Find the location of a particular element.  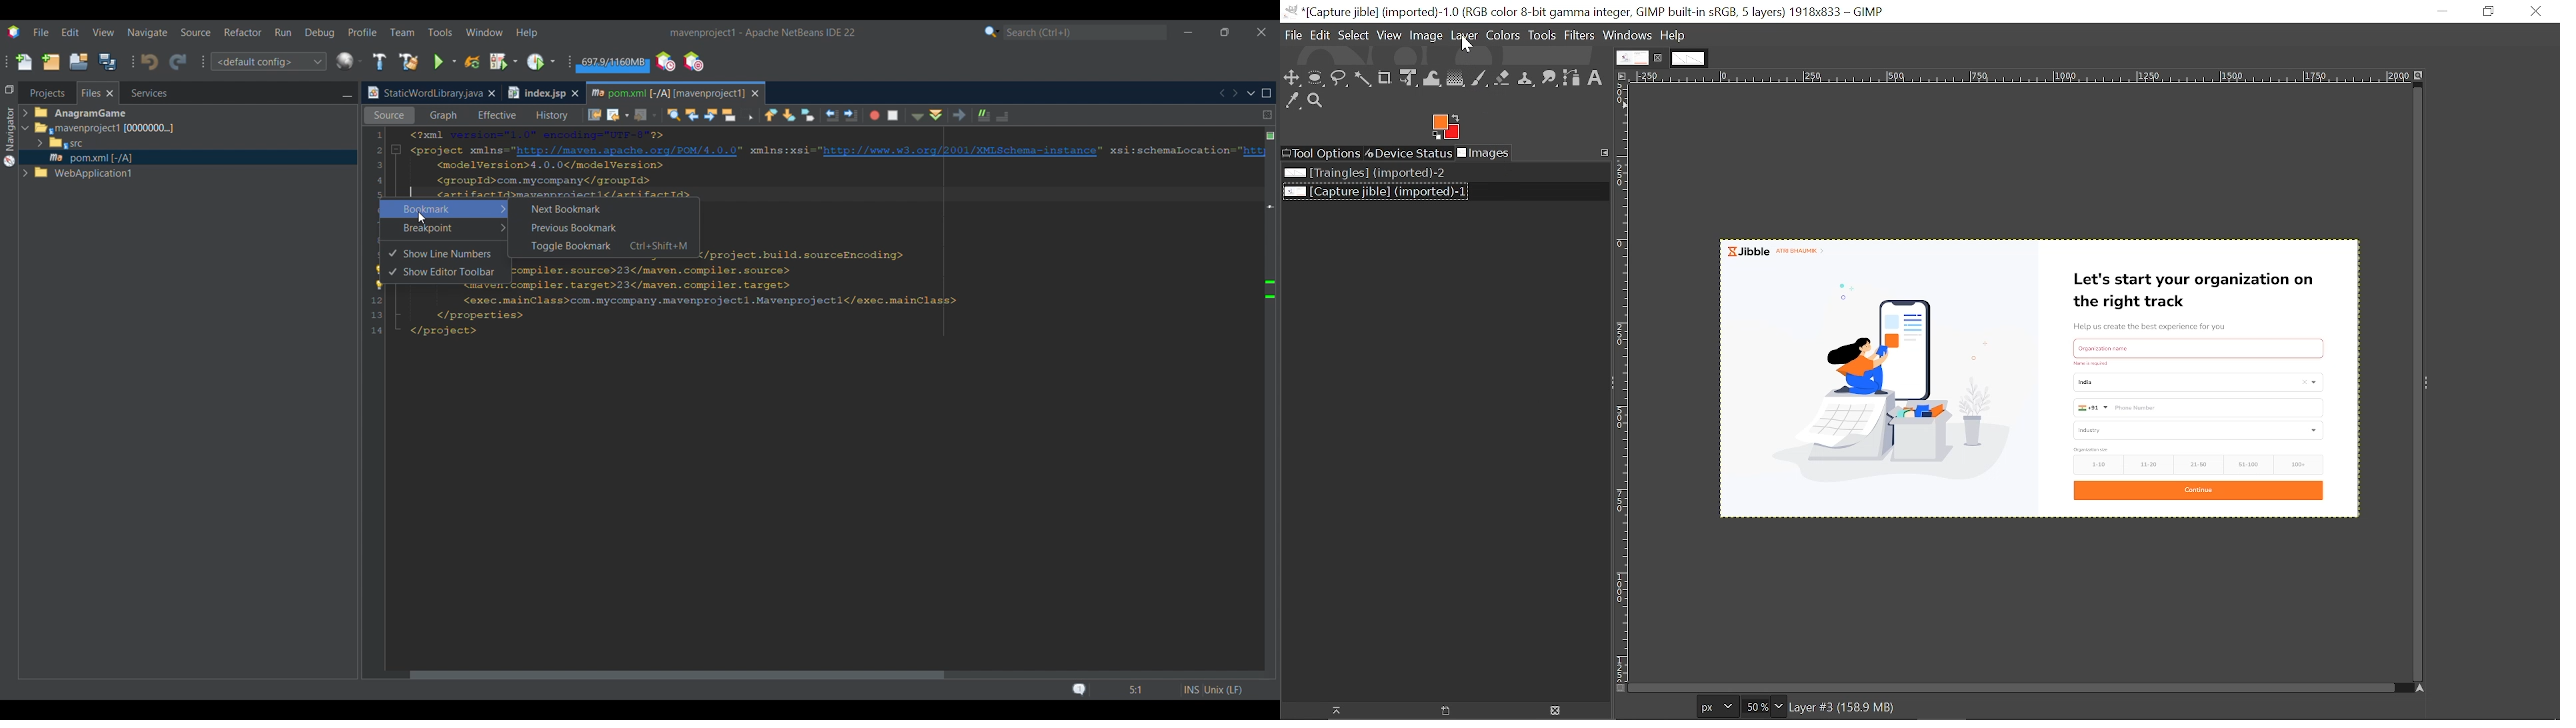

New file is located at coordinates (23, 62).